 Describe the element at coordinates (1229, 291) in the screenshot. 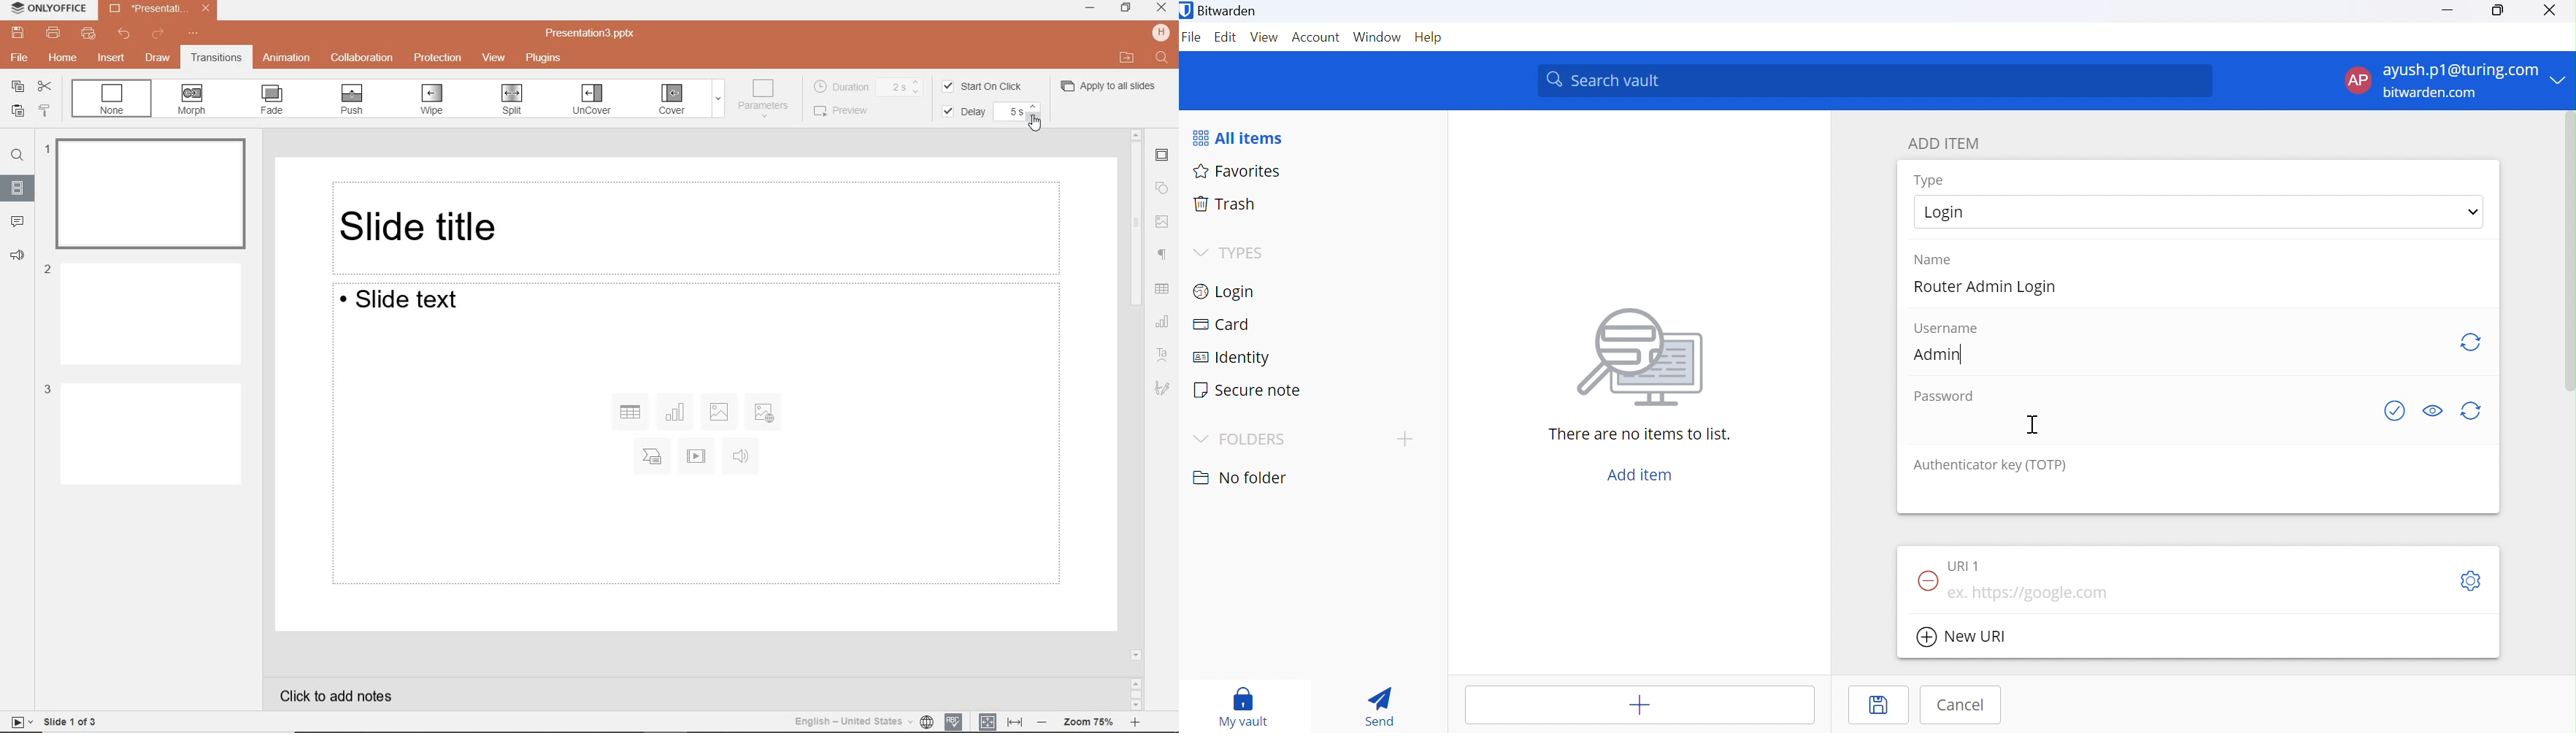

I see `Login` at that location.